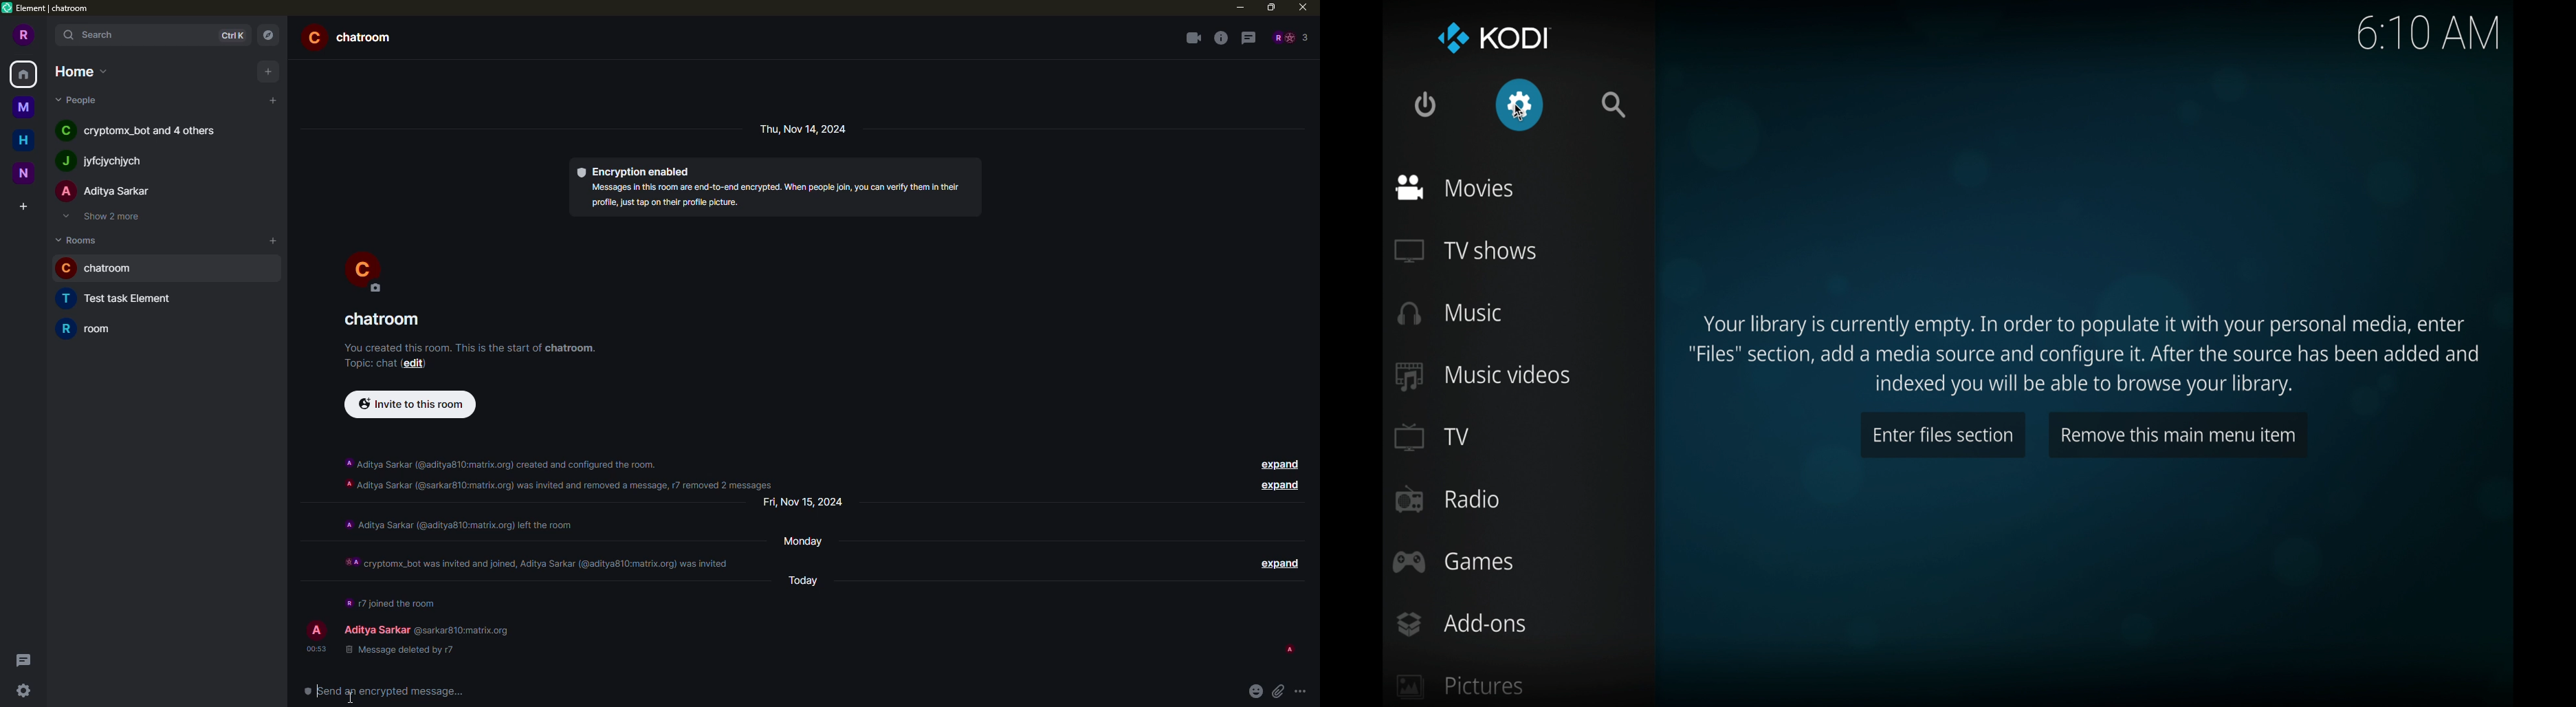 The image size is (2576, 728). I want to click on add, so click(274, 100).